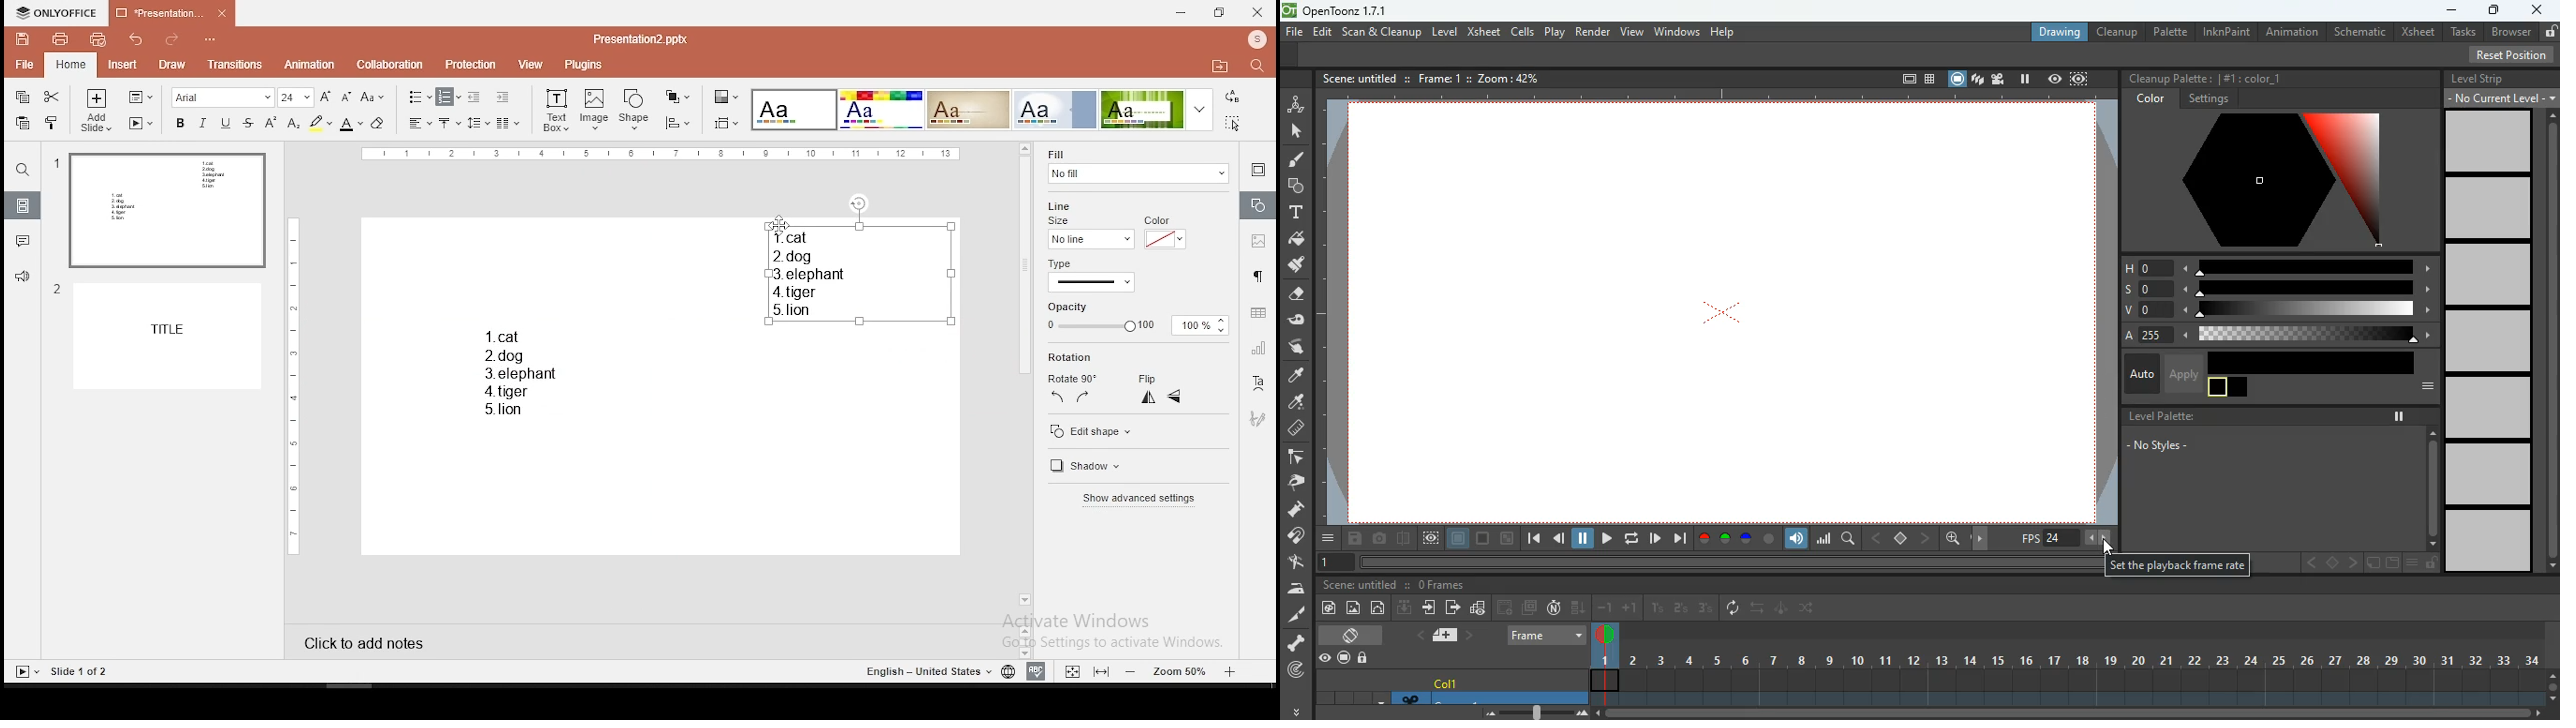  I want to click on download, so click(1404, 608).